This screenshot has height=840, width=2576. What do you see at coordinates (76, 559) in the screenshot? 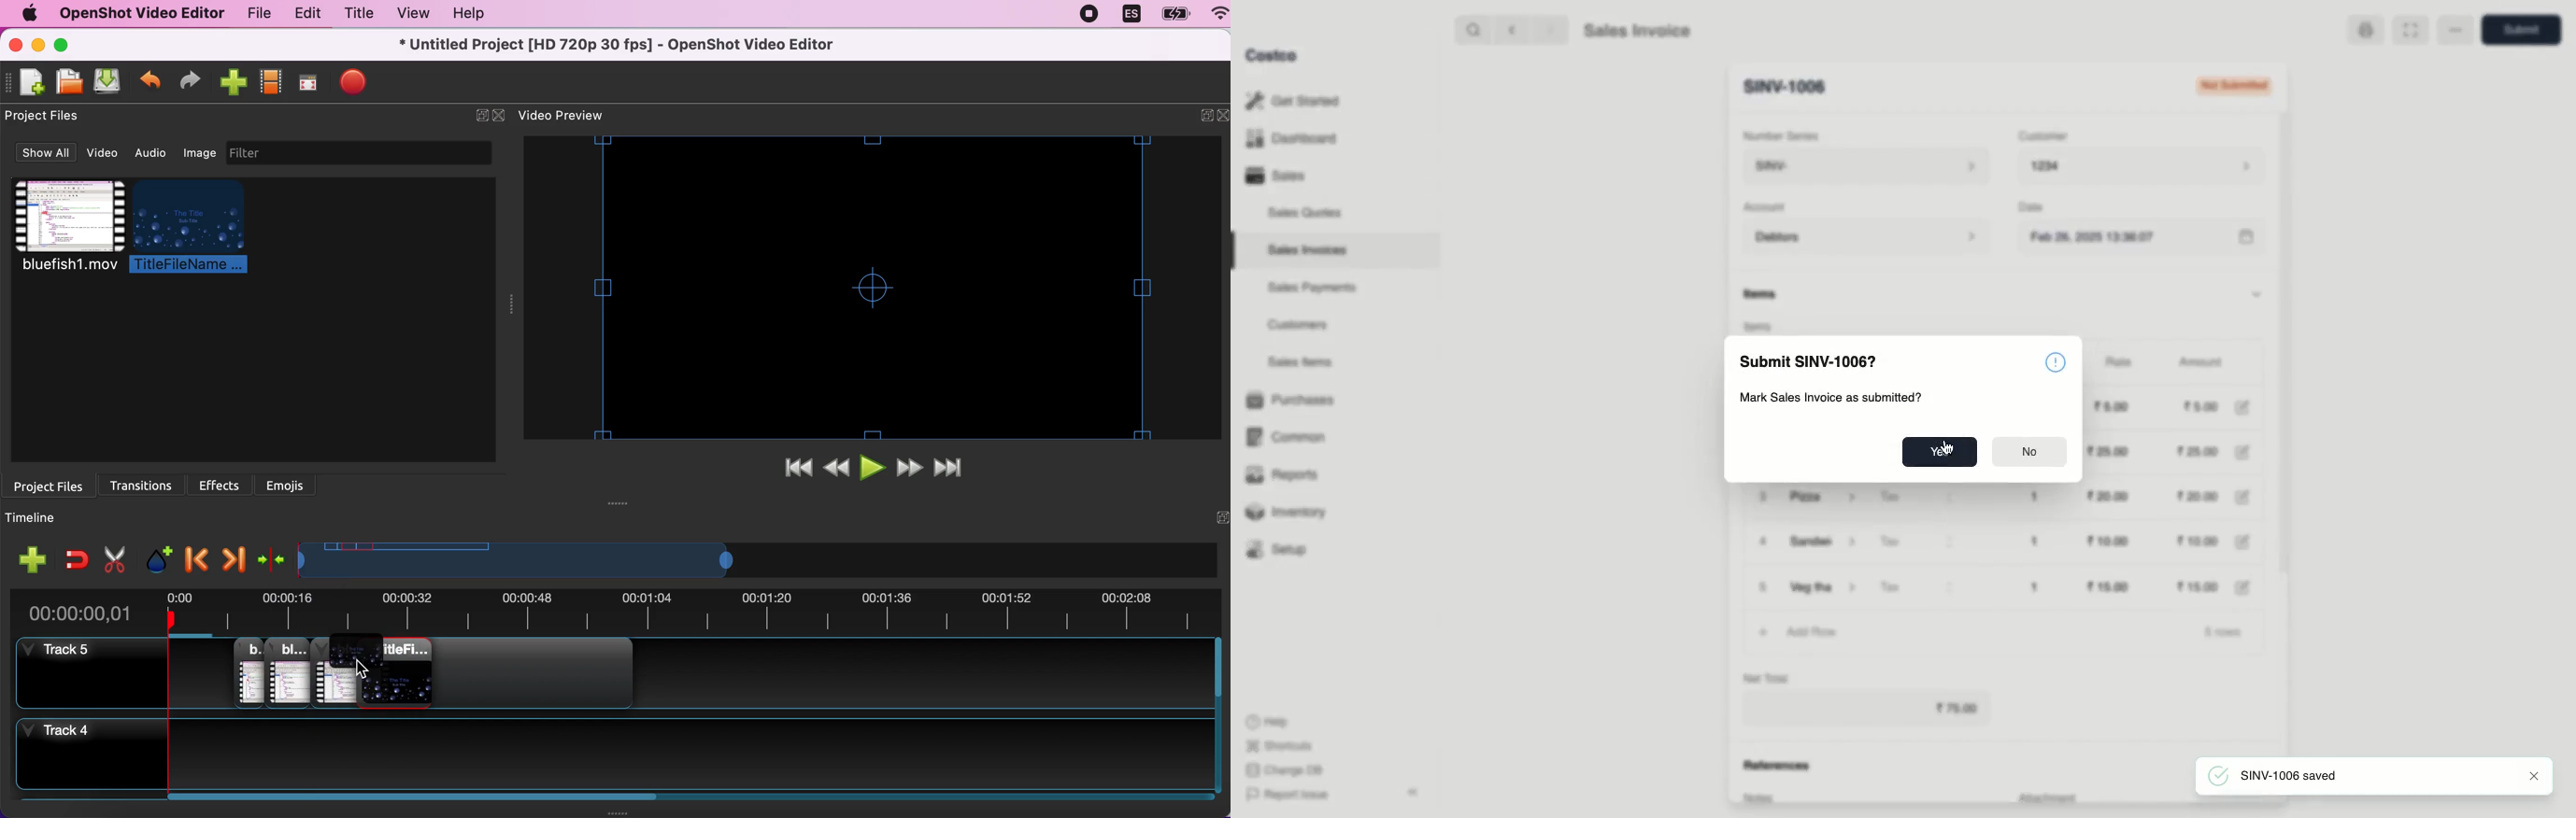
I see `enable snapping` at bounding box center [76, 559].